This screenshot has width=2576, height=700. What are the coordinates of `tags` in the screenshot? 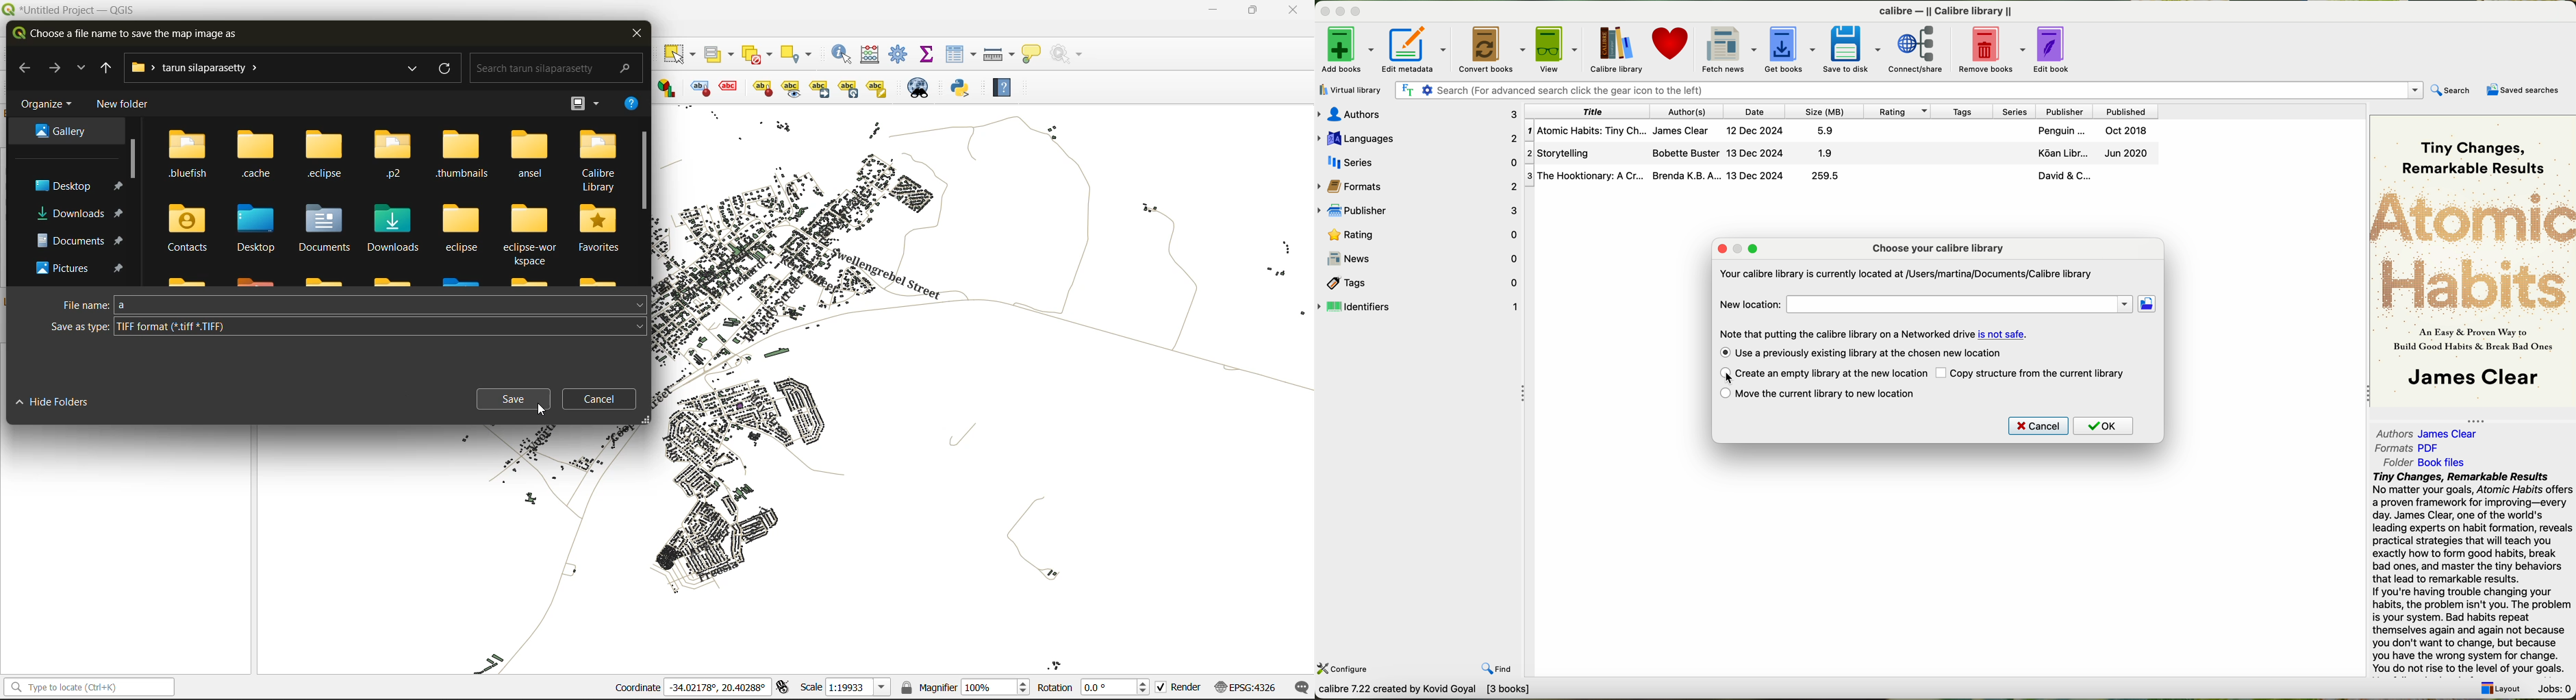 It's located at (1419, 282).